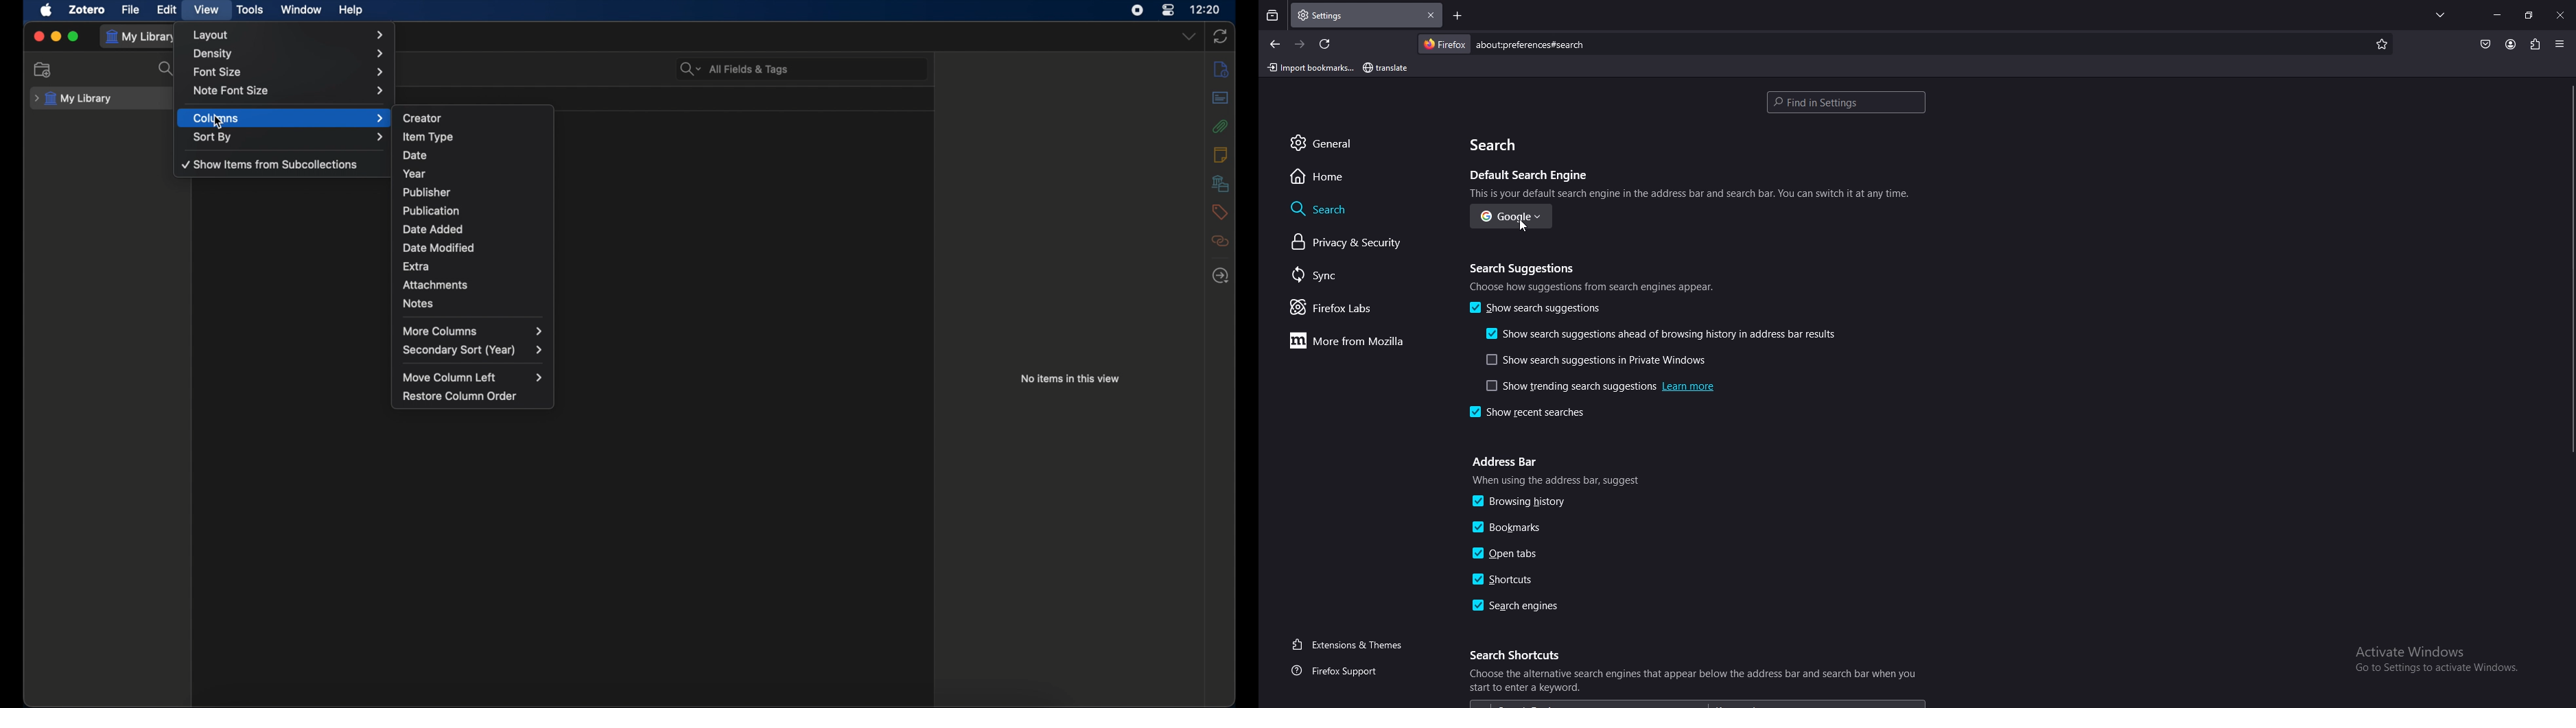  I want to click on notes, so click(1221, 154).